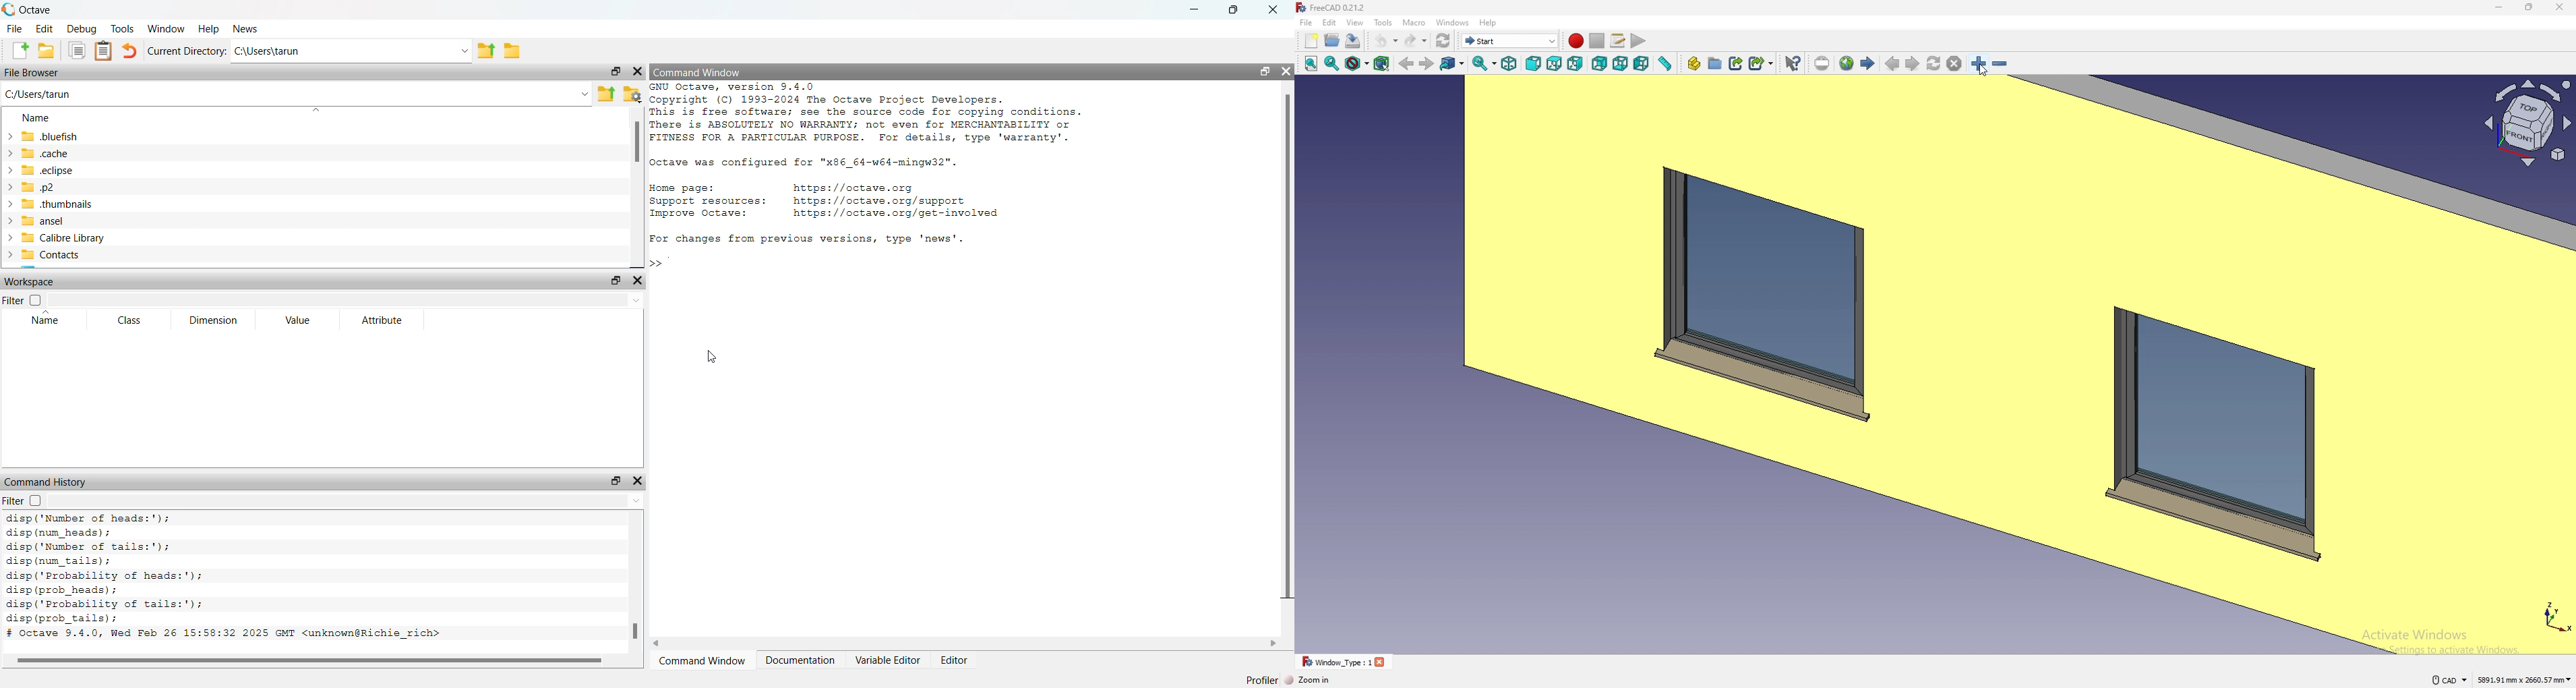 This screenshot has height=700, width=2576. Describe the element at coordinates (1555, 63) in the screenshot. I see `top` at that location.